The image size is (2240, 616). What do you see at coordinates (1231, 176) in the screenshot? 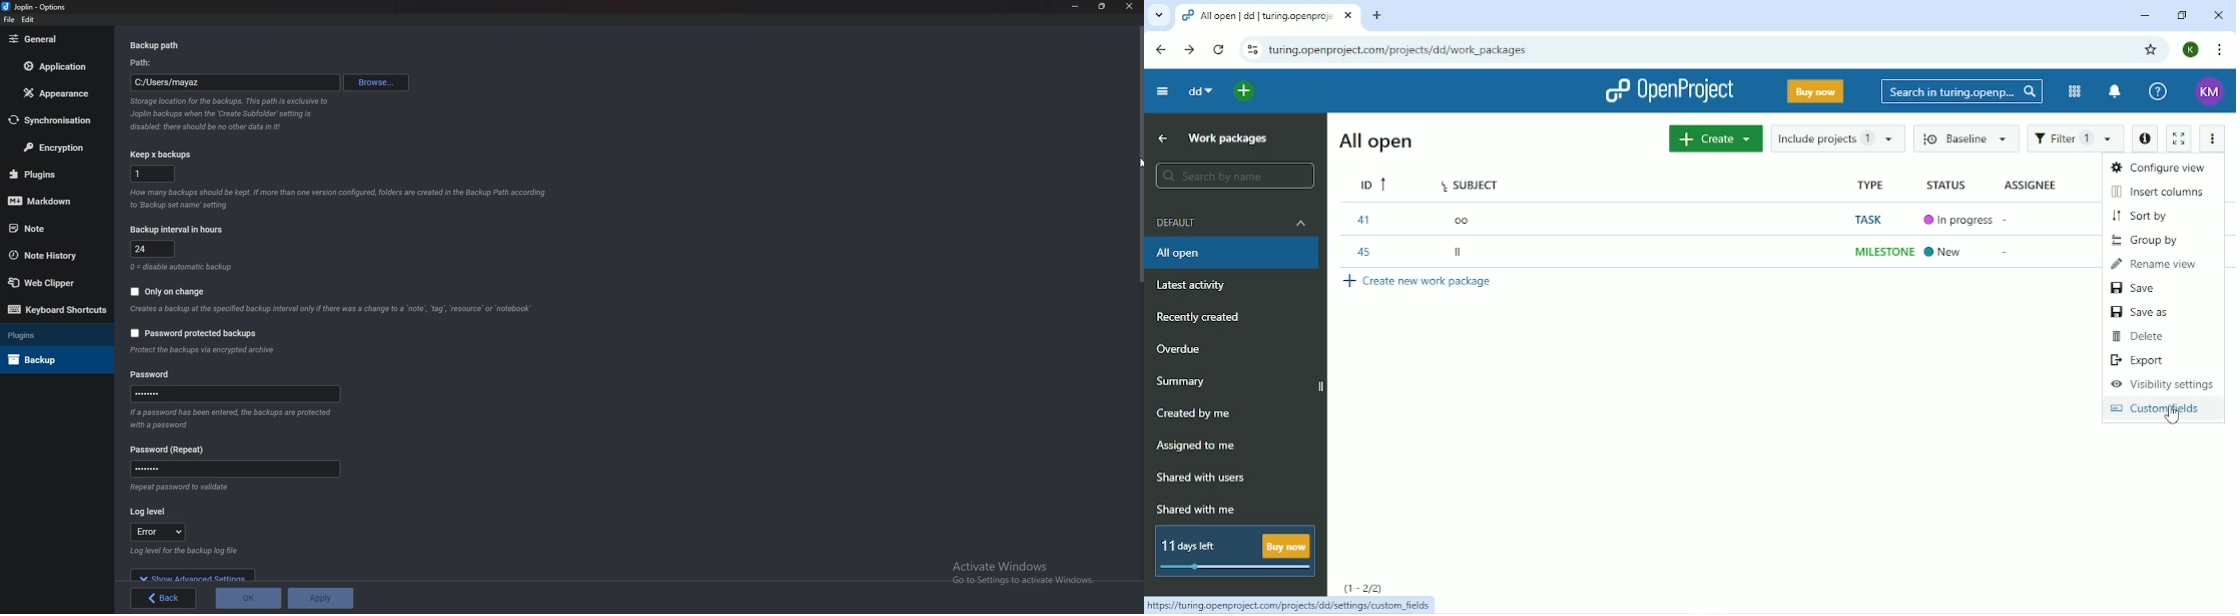
I see `Search by name` at bounding box center [1231, 176].